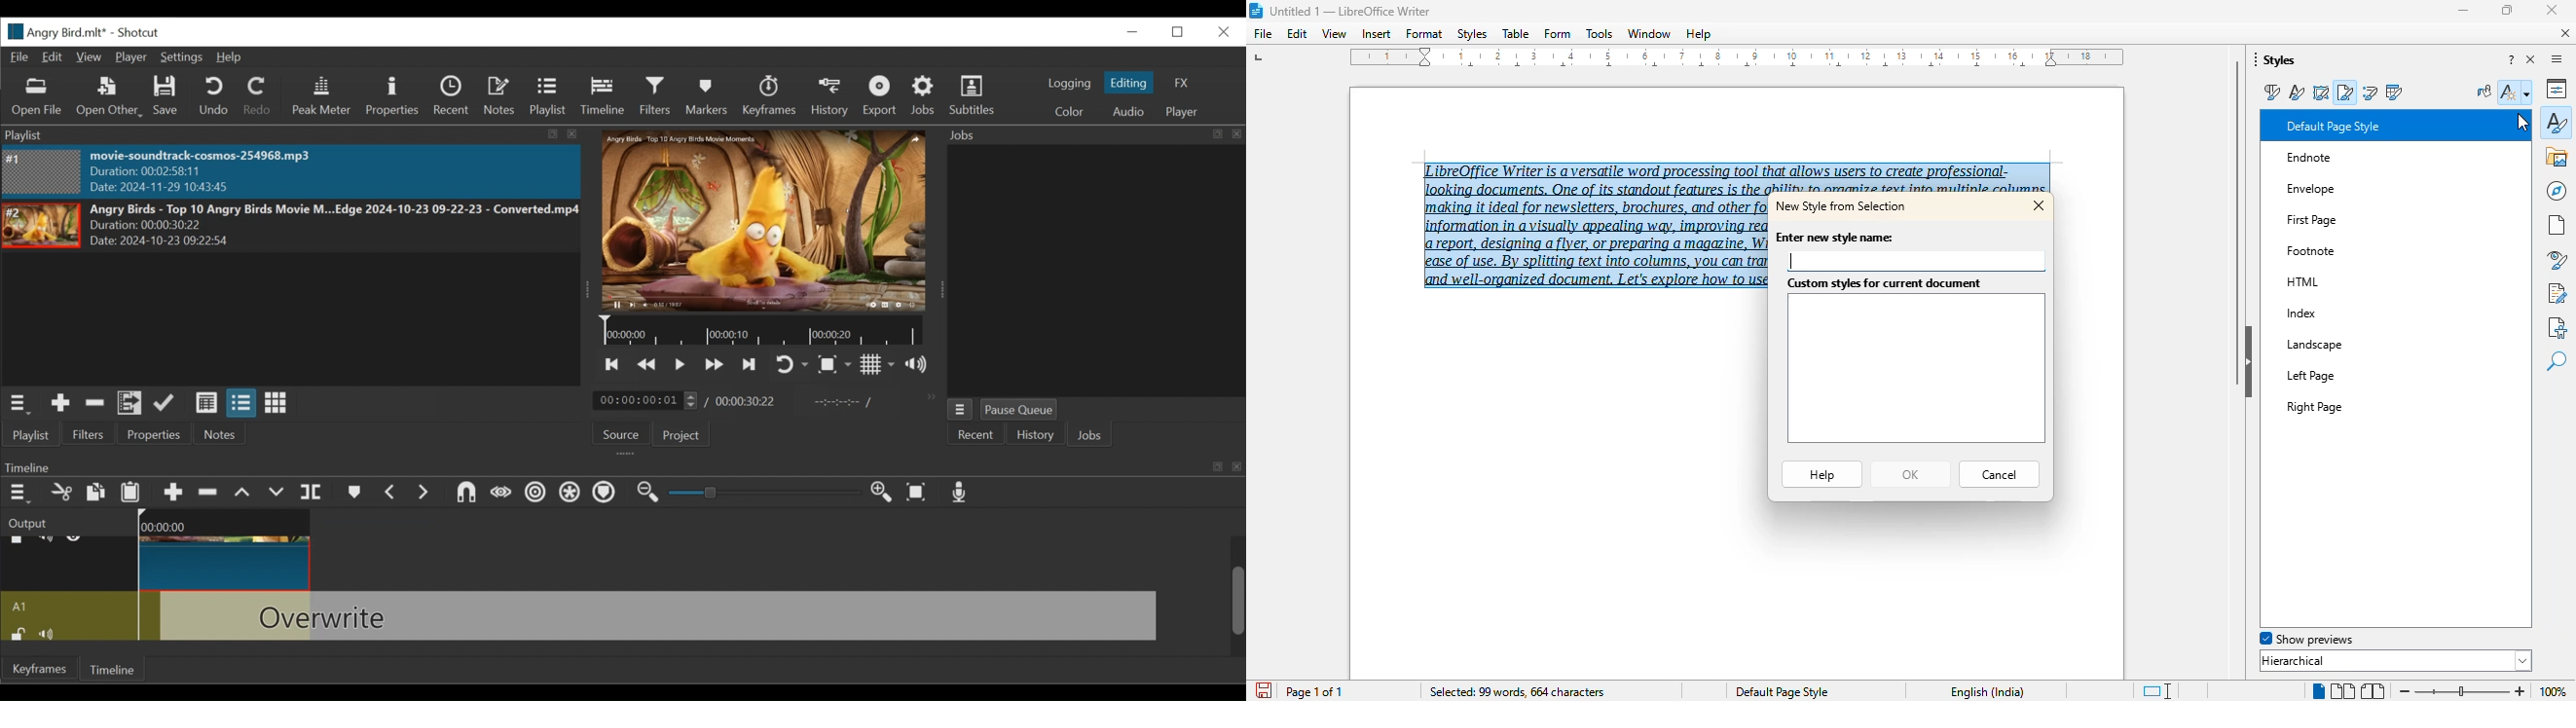 Image resolution: width=2576 pixels, height=728 pixels. Describe the element at coordinates (924, 97) in the screenshot. I see `Jobs` at that location.